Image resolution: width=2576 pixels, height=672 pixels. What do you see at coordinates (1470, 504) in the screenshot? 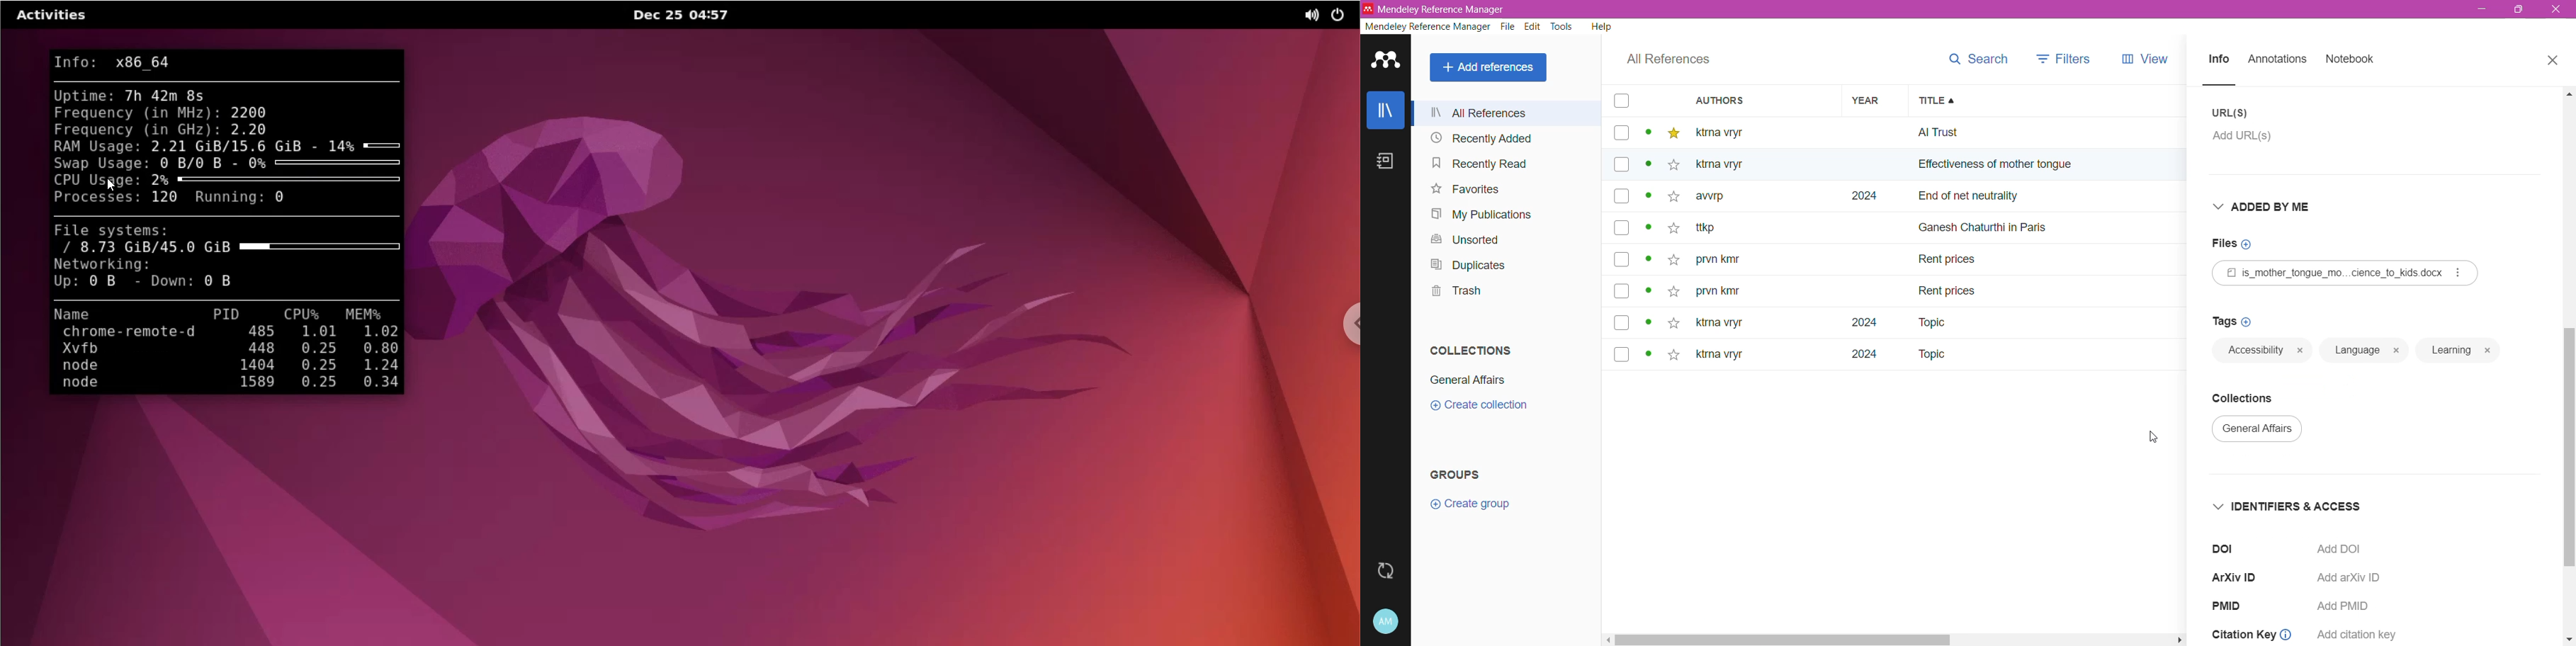
I see `Create group` at bounding box center [1470, 504].